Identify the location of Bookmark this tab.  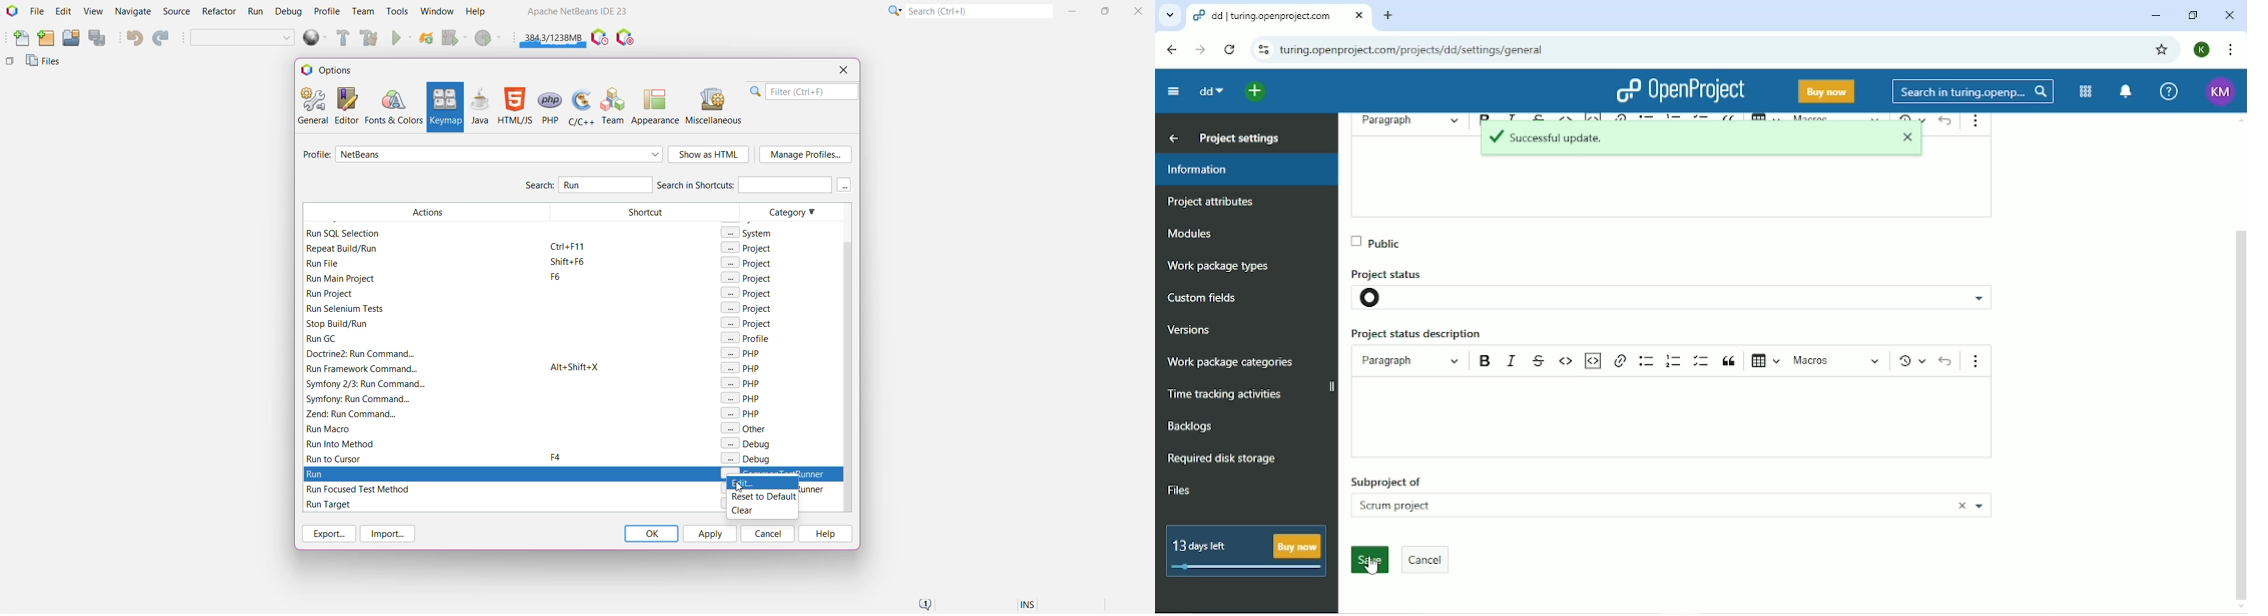
(2162, 50).